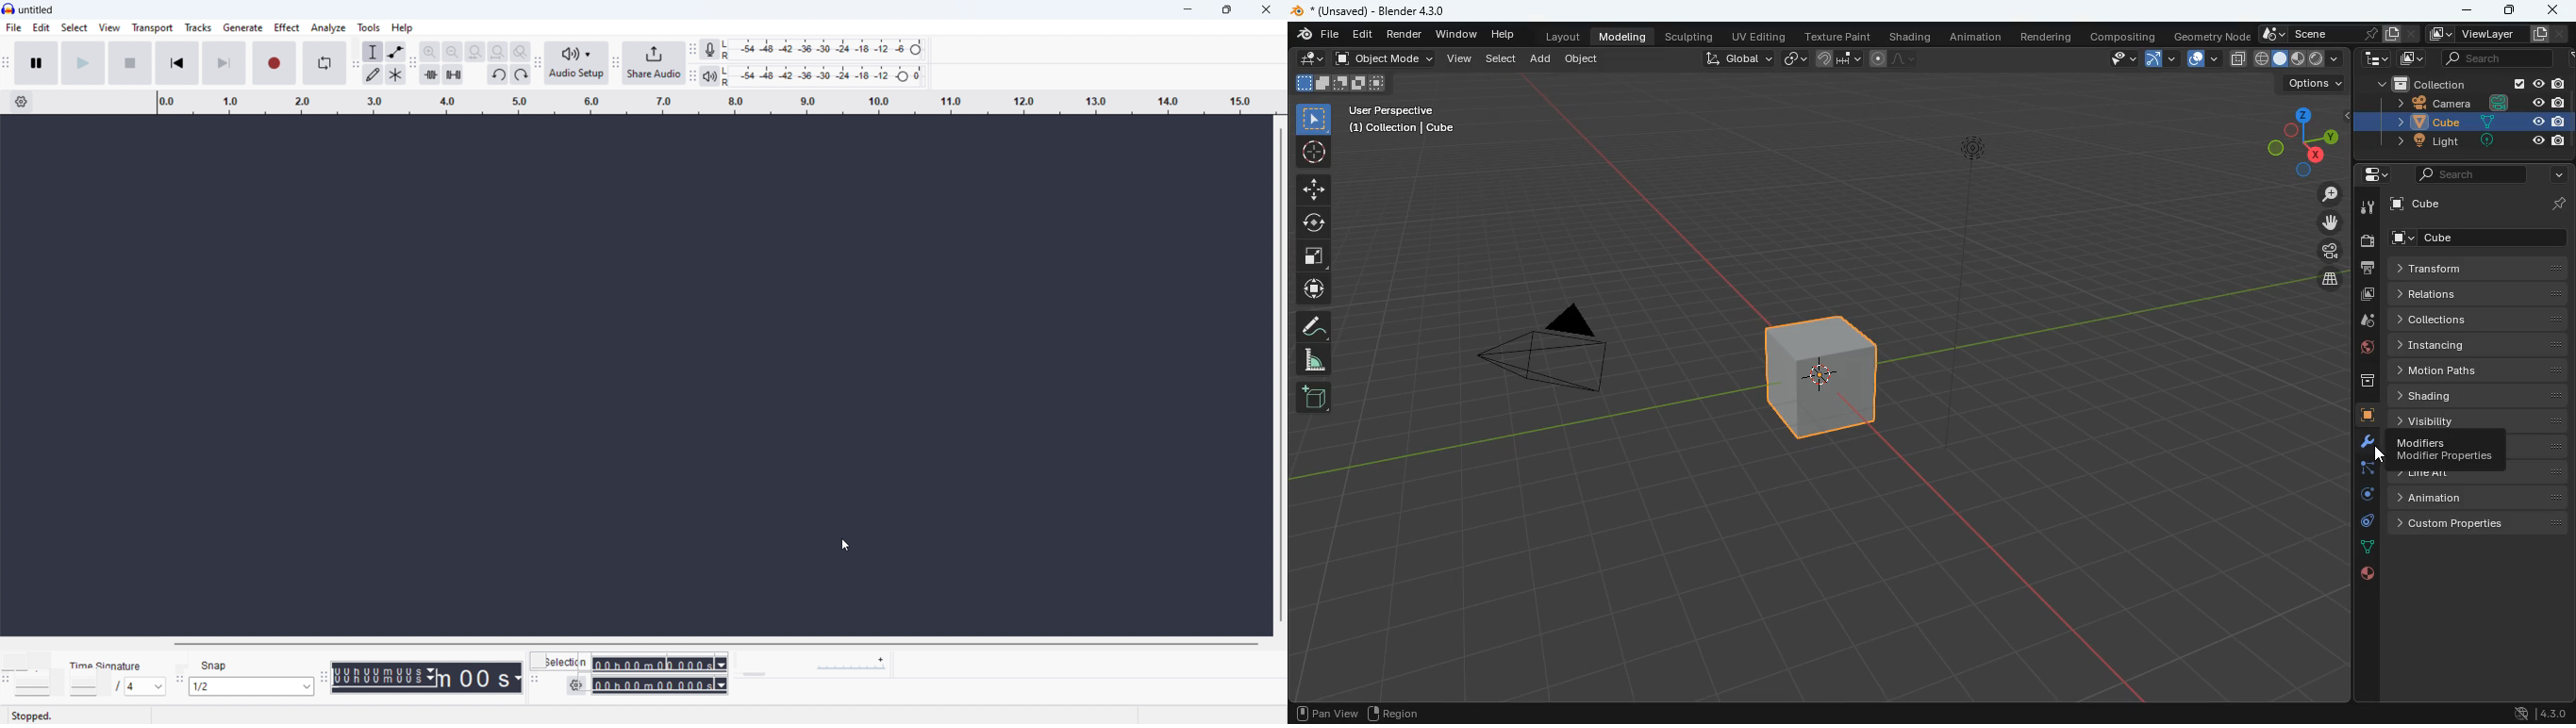  What do you see at coordinates (116, 686) in the screenshot?
I see `set time signature` at bounding box center [116, 686].